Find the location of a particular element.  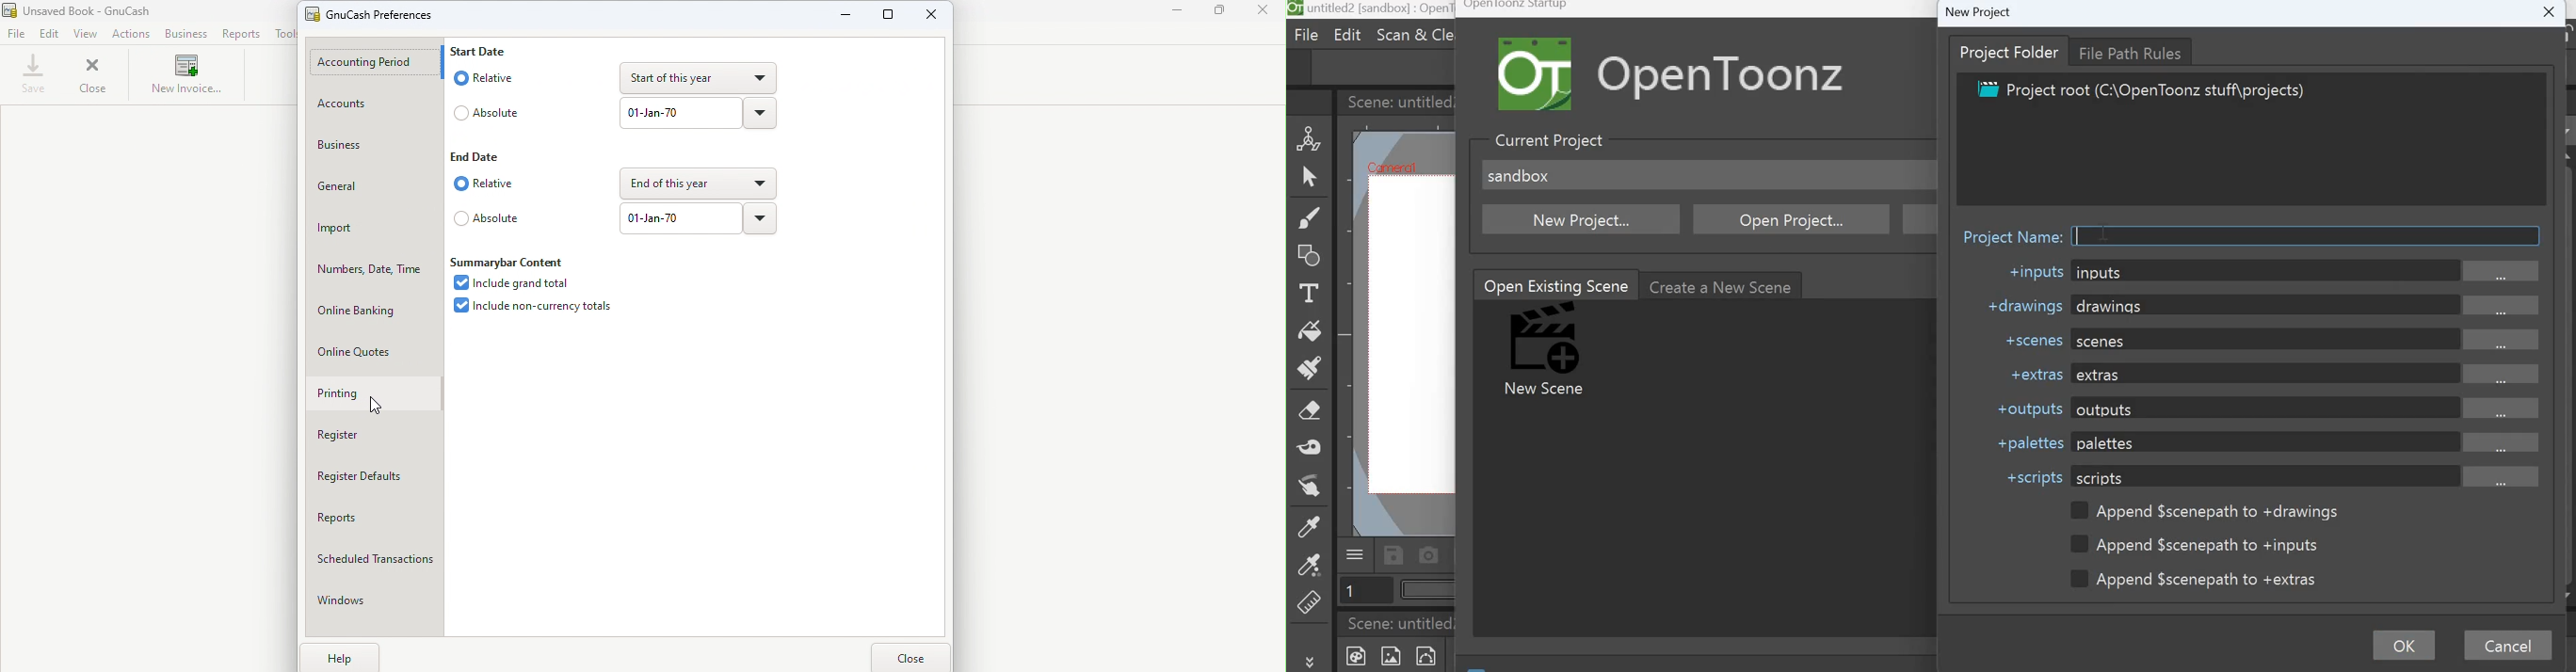

Printing is located at coordinates (372, 393).